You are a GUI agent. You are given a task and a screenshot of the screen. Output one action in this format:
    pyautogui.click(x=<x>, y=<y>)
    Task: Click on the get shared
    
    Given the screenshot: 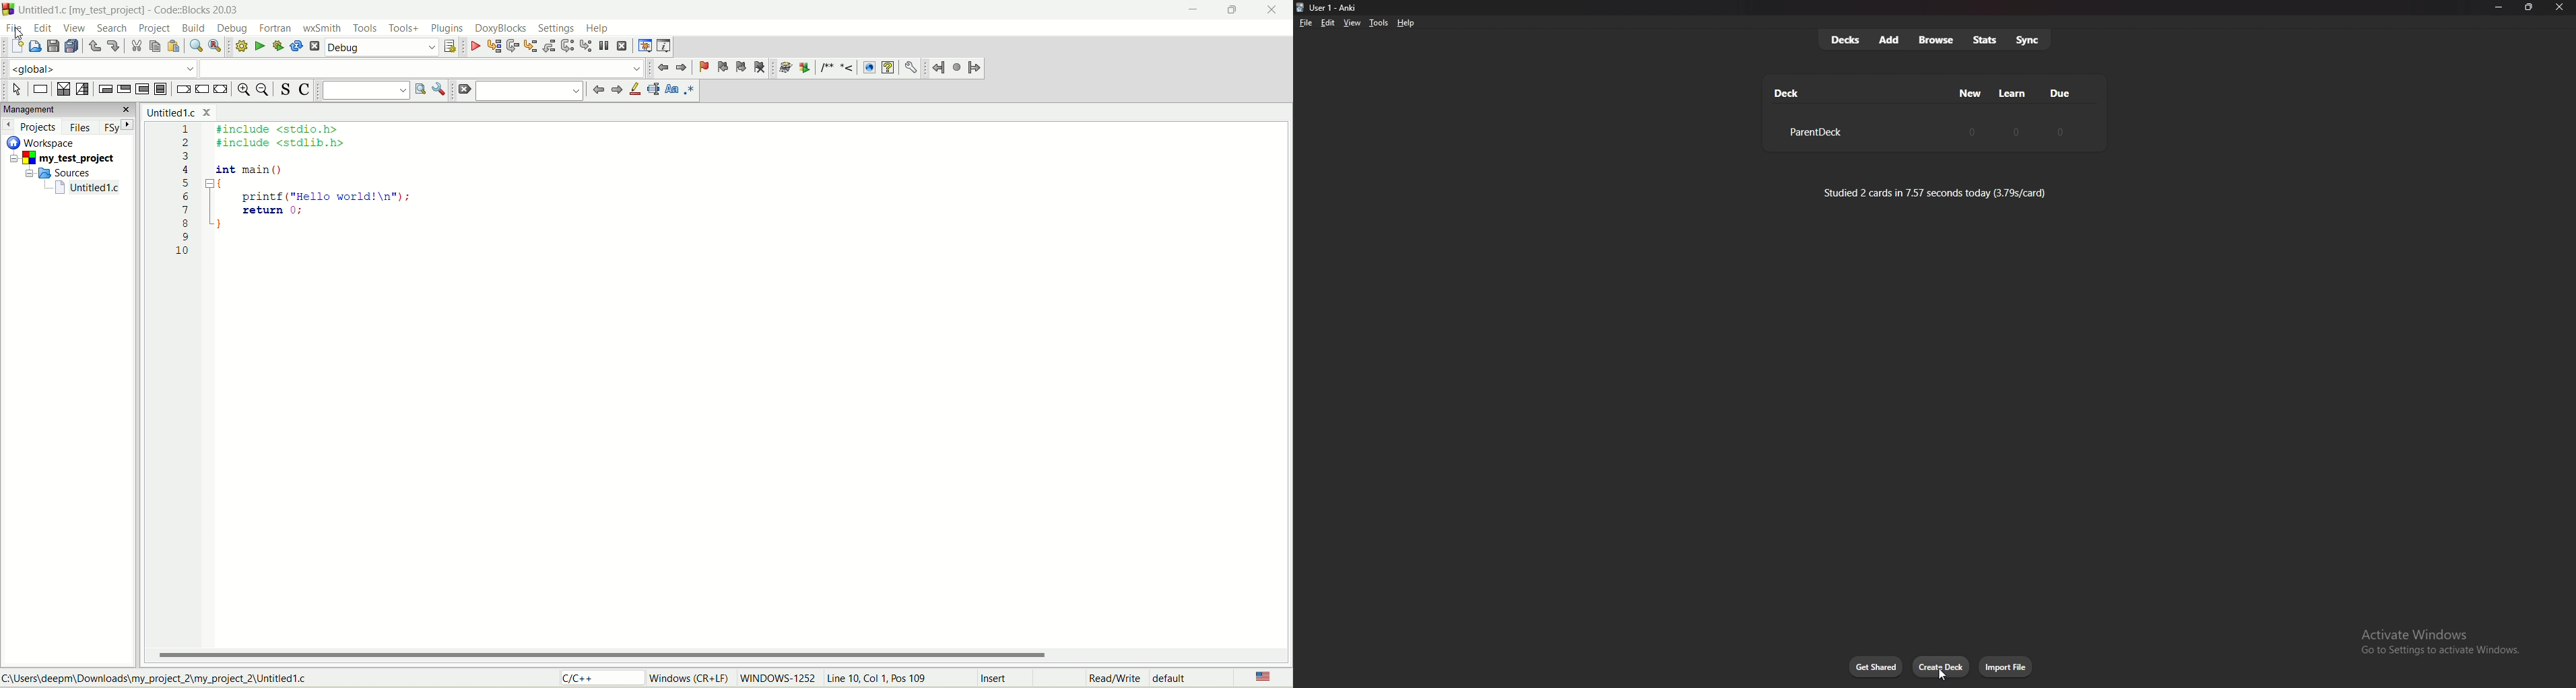 What is the action you would take?
    pyautogui.click(x=1876, y=667)
    